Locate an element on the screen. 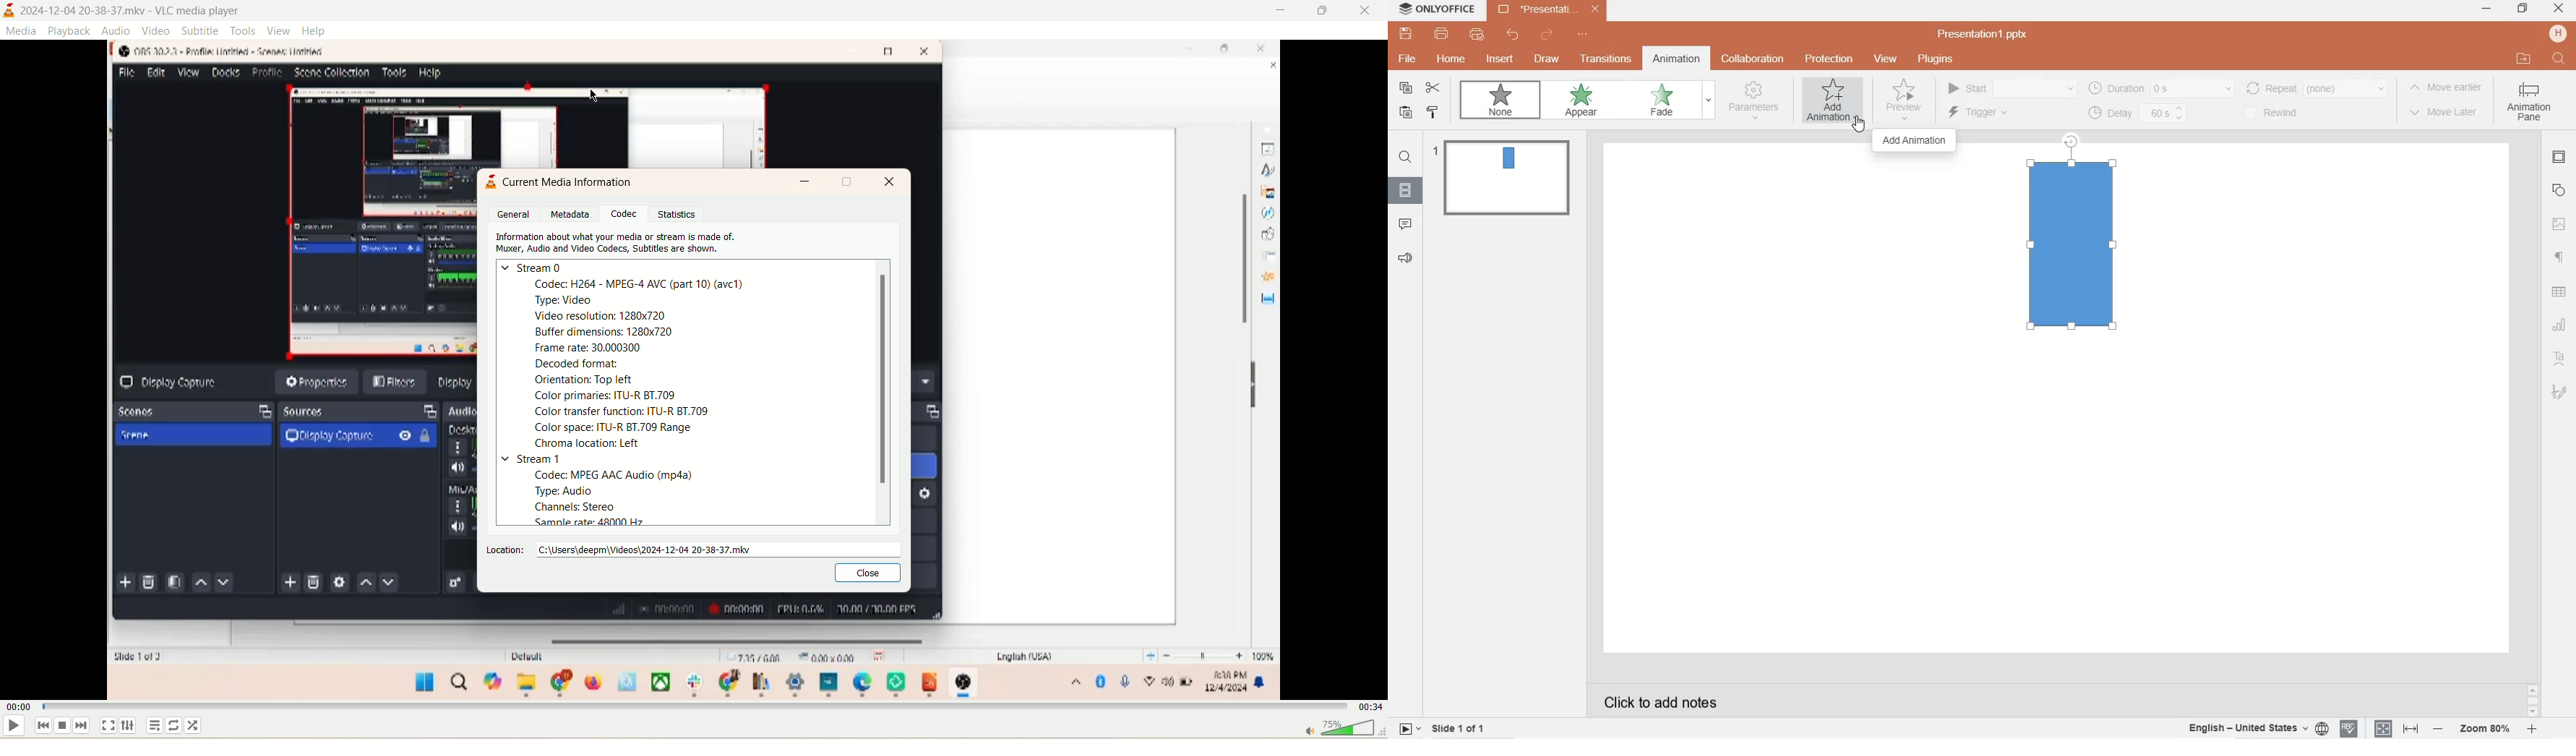 The image size is (2576, 756). animation pane is located at coordinates (2533, 105).